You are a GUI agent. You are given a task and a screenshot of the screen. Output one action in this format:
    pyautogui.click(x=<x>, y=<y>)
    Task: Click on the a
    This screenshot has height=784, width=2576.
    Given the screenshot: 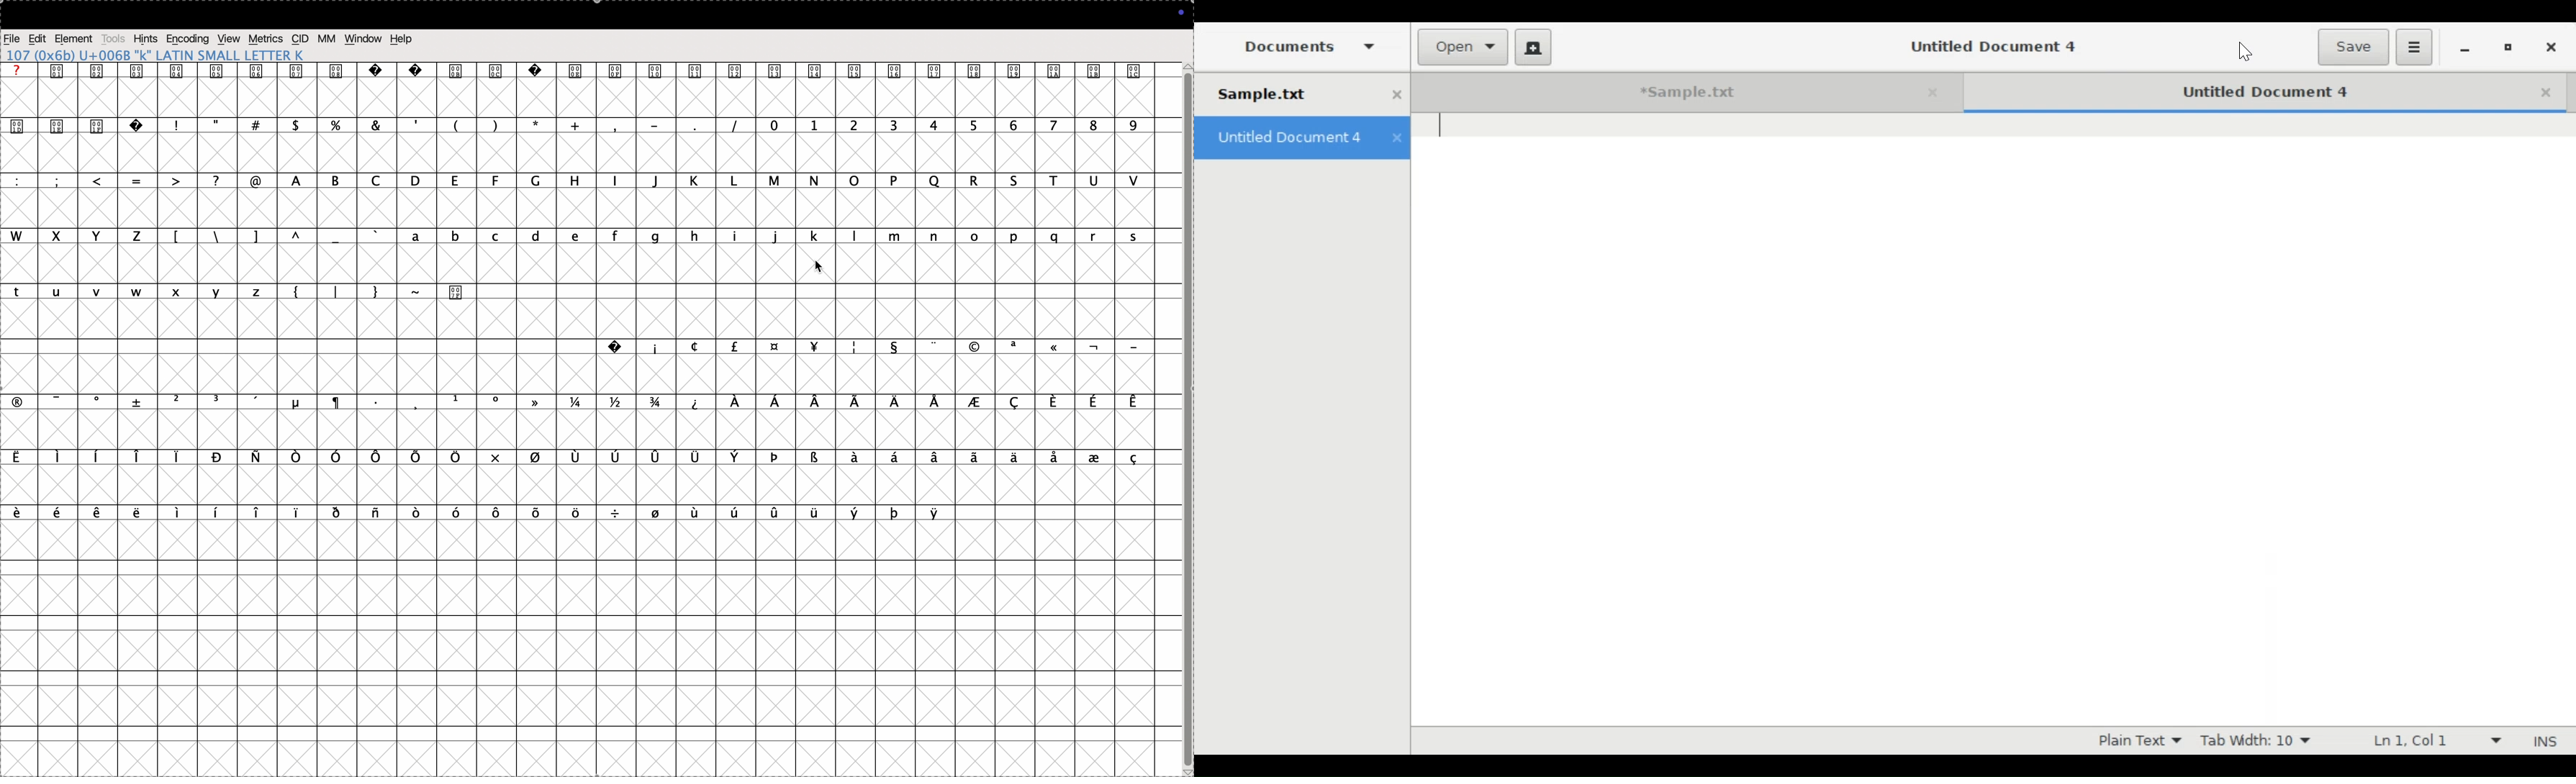 What is the action you would take?
    pyautogui.click(x=418, y=238)
    